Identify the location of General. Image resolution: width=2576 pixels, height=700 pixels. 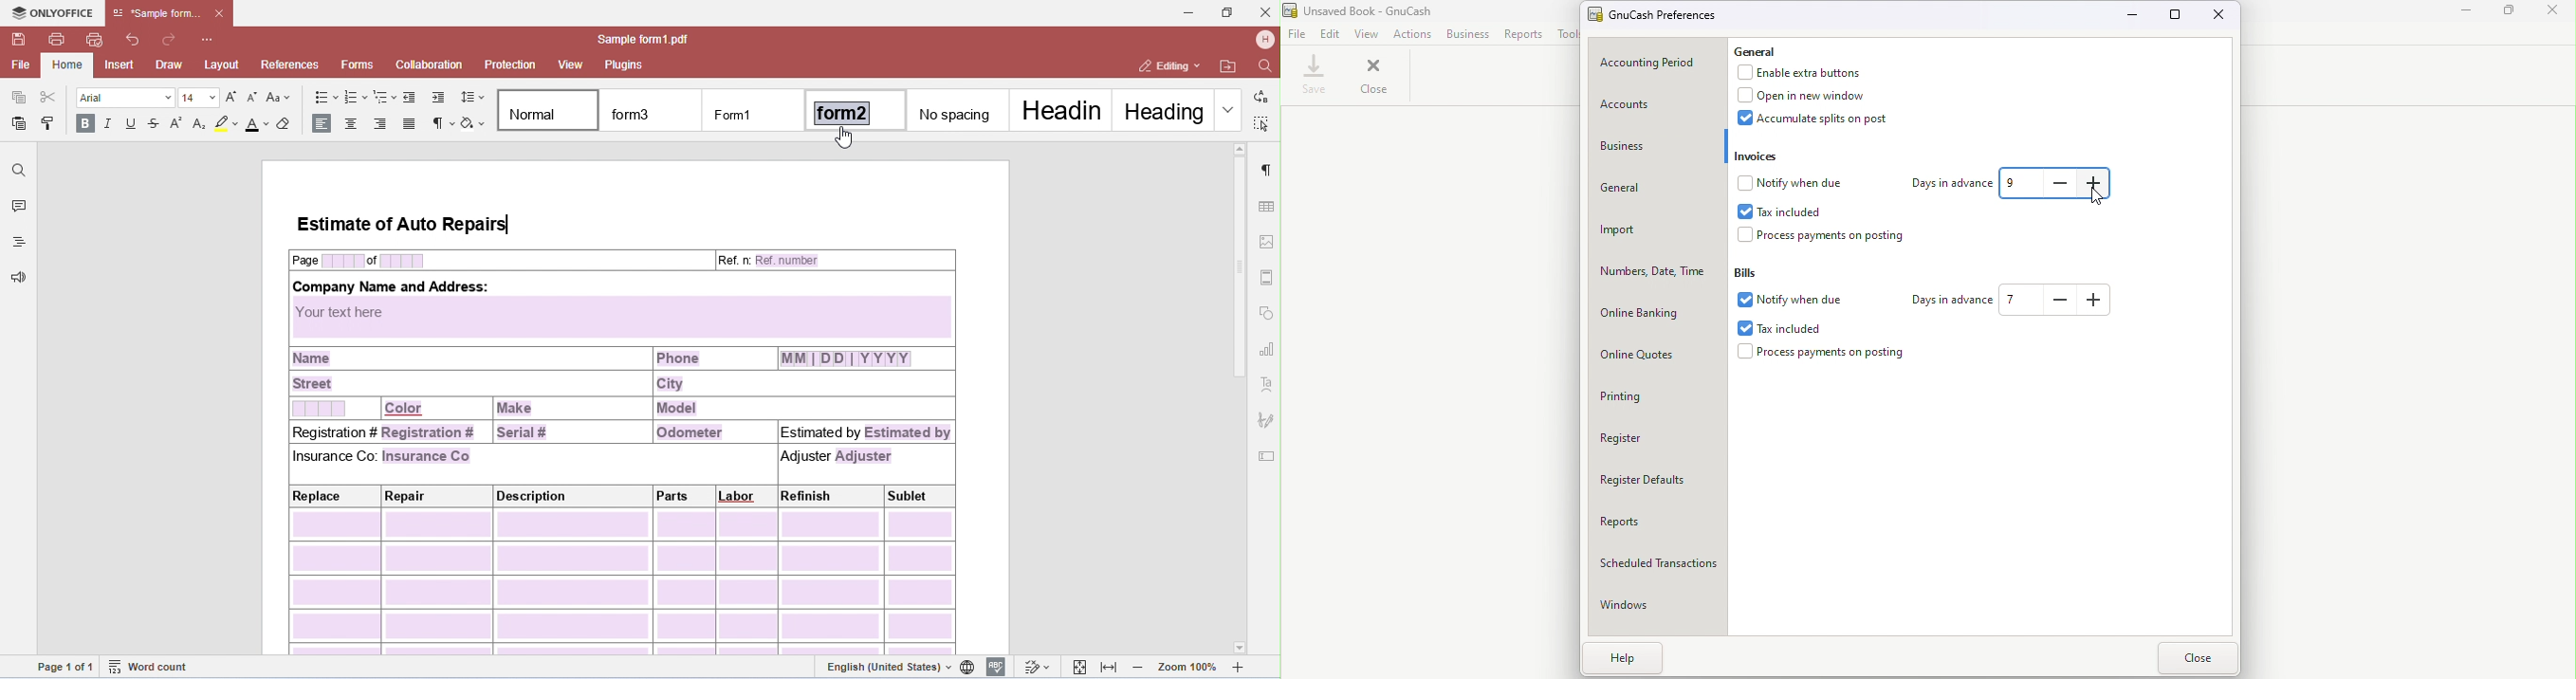
(1656, 190).